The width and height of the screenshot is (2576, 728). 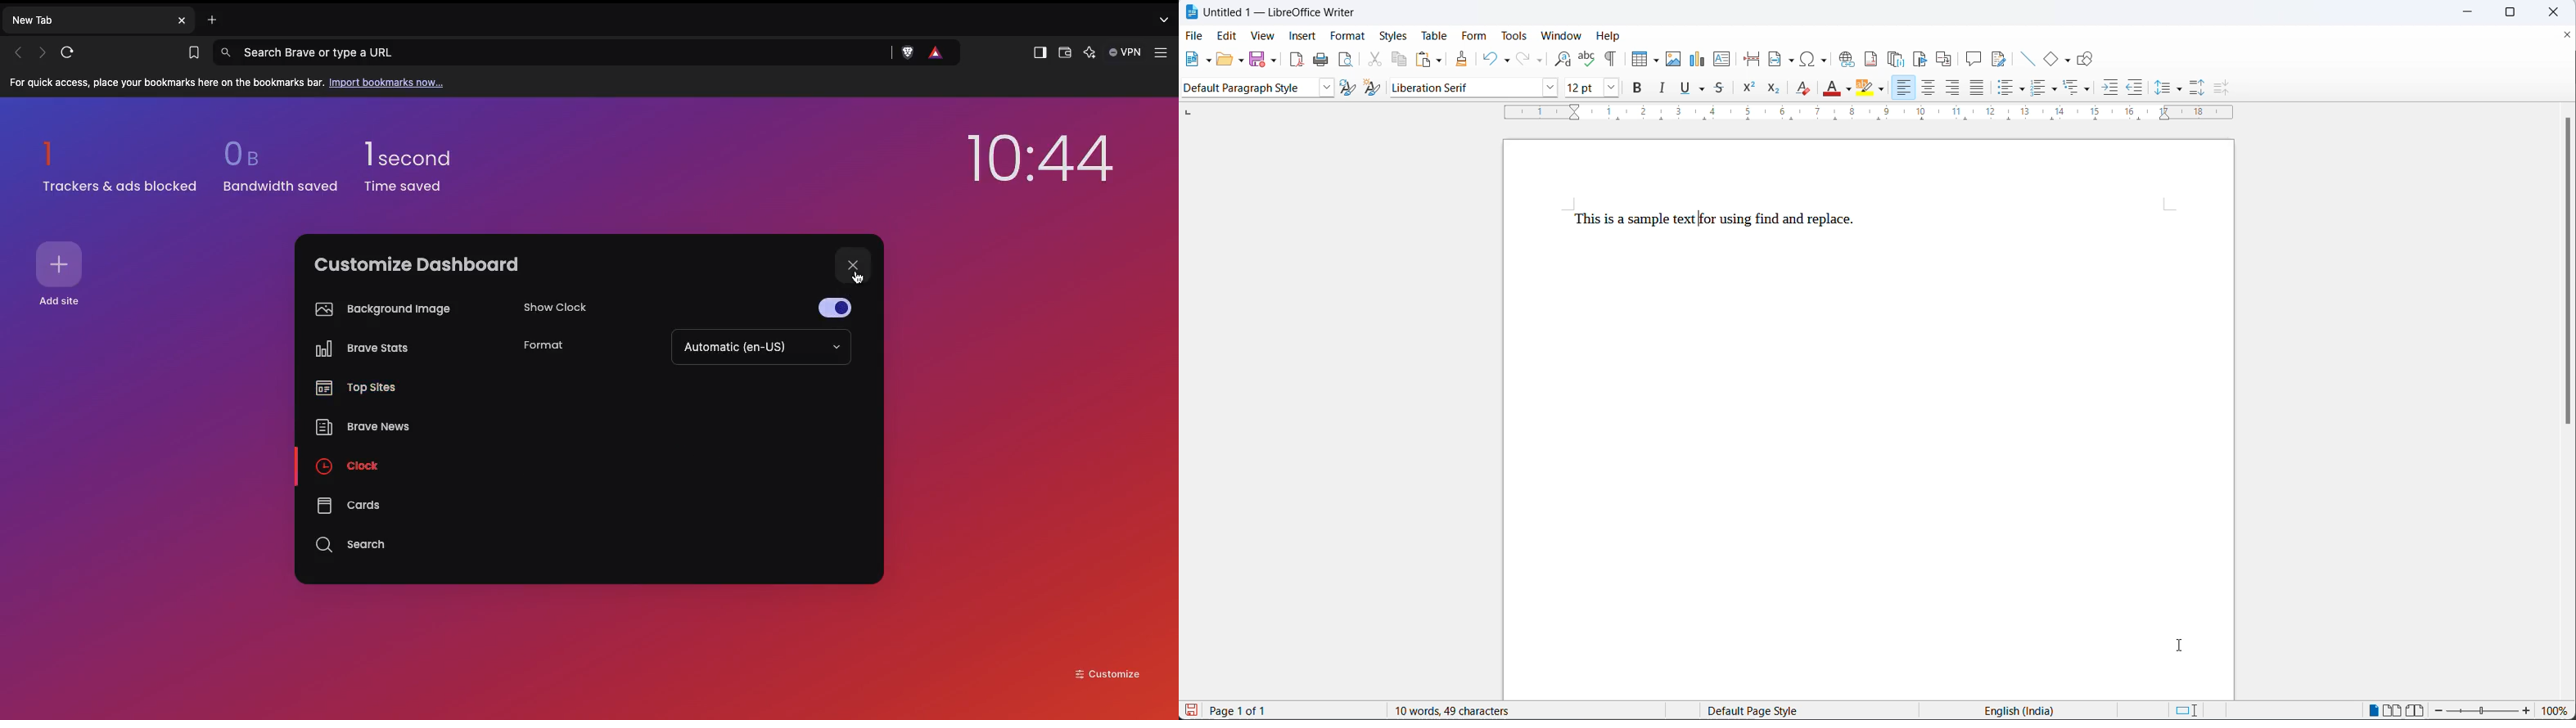 What do you see at coordinates (1613, 35) in the screenshot?
I see `help` at bounding box center [1613, 35].